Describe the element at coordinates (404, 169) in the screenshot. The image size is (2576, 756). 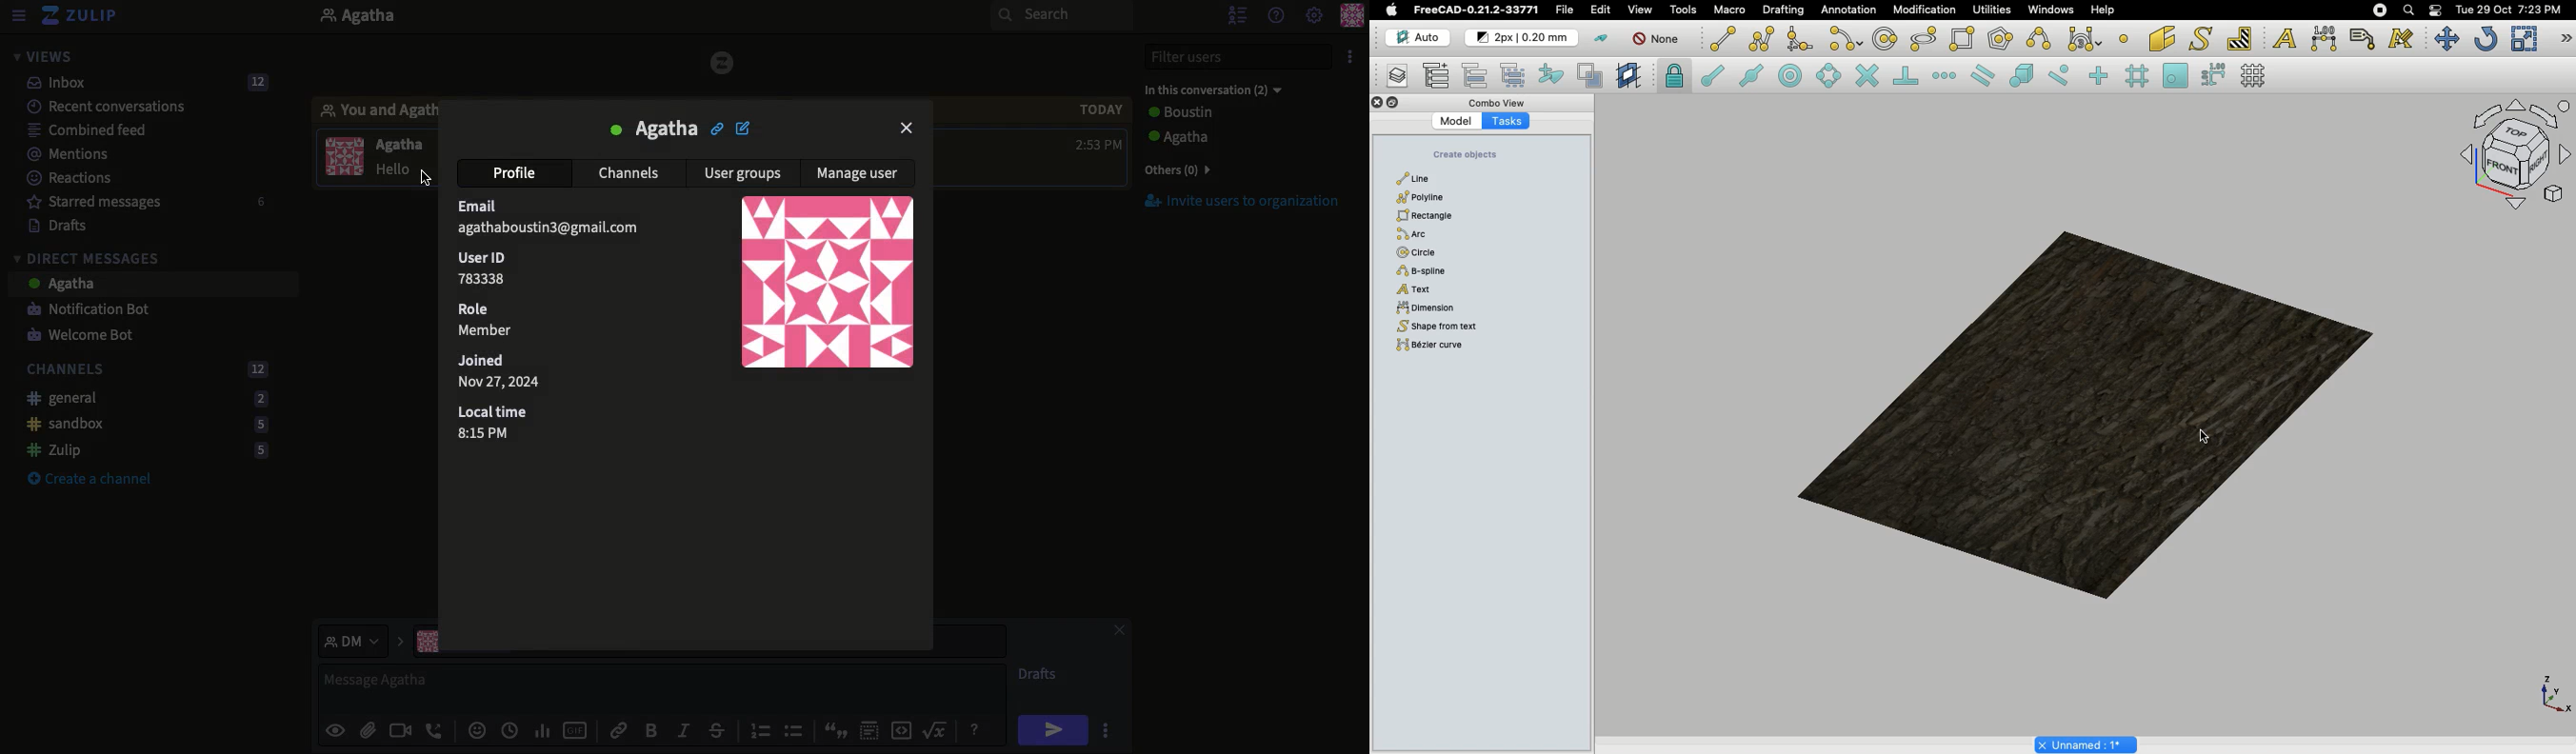
I see `Message` at that location.